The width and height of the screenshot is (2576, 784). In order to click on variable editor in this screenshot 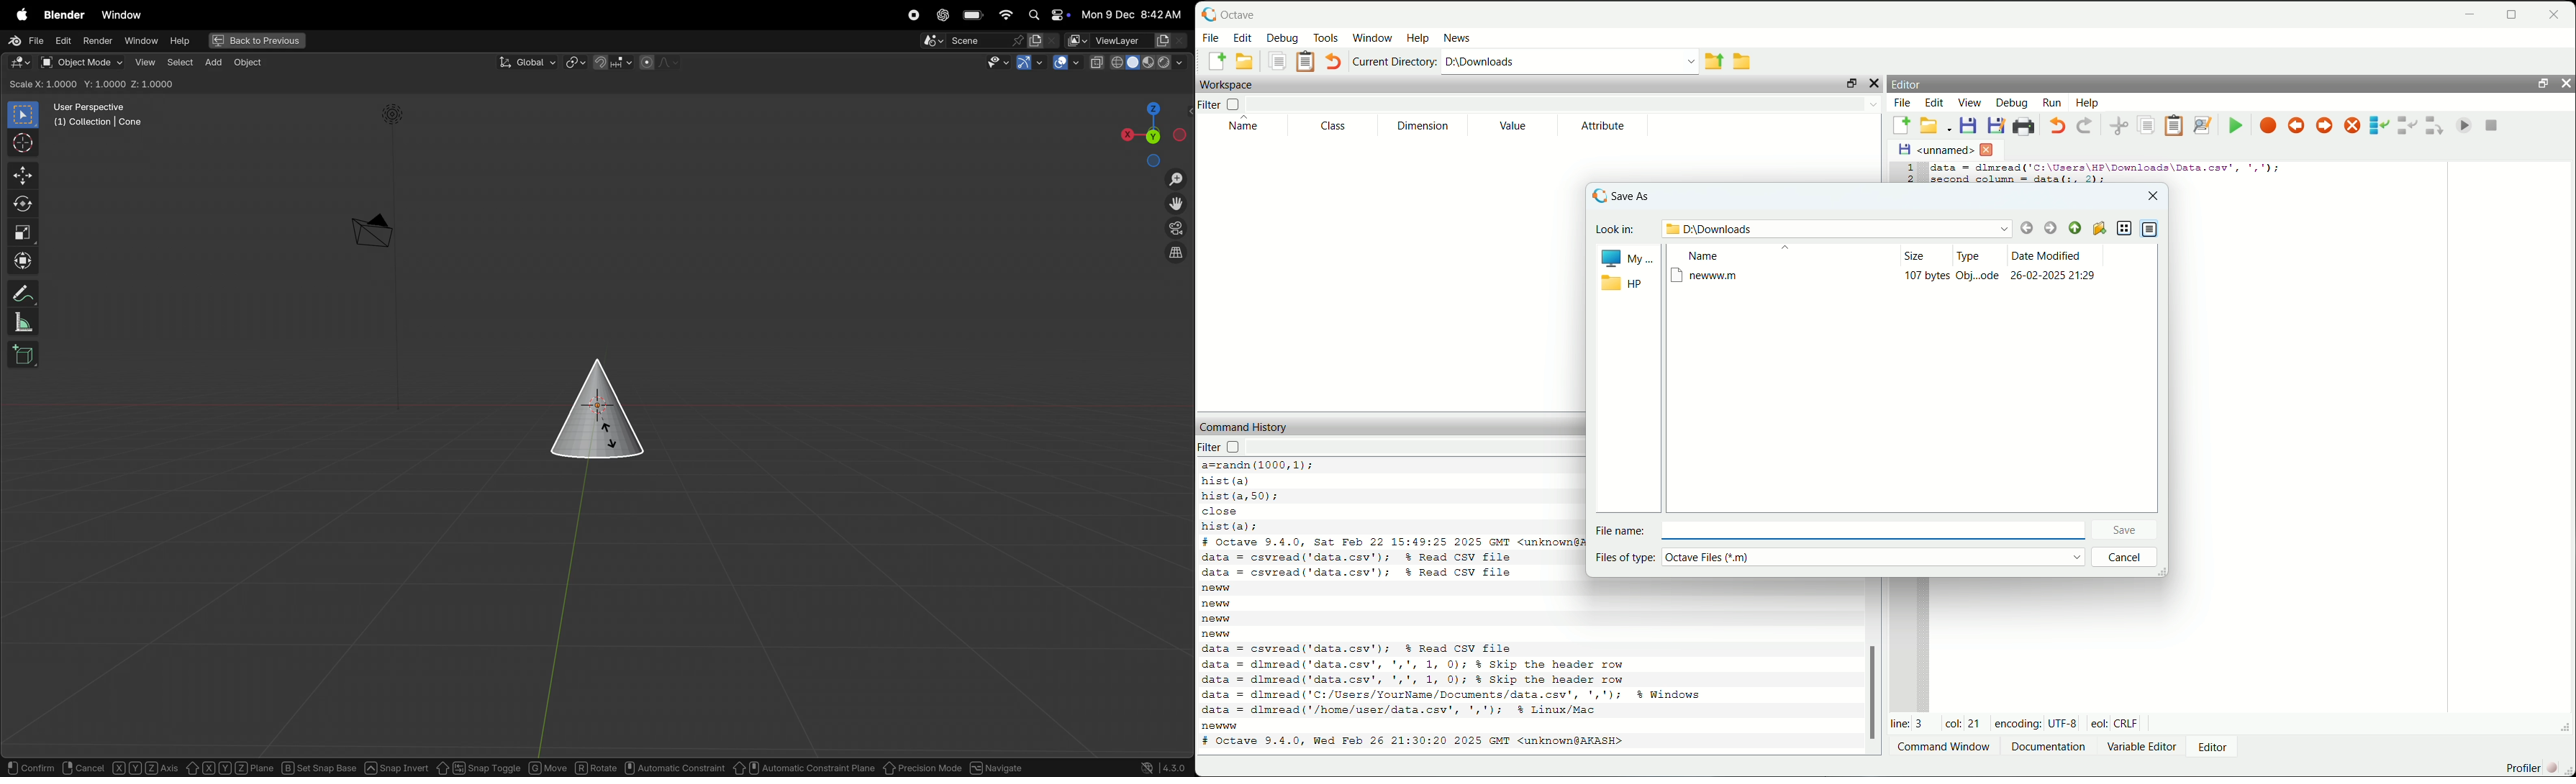, I will do `click(2144, 745)`.